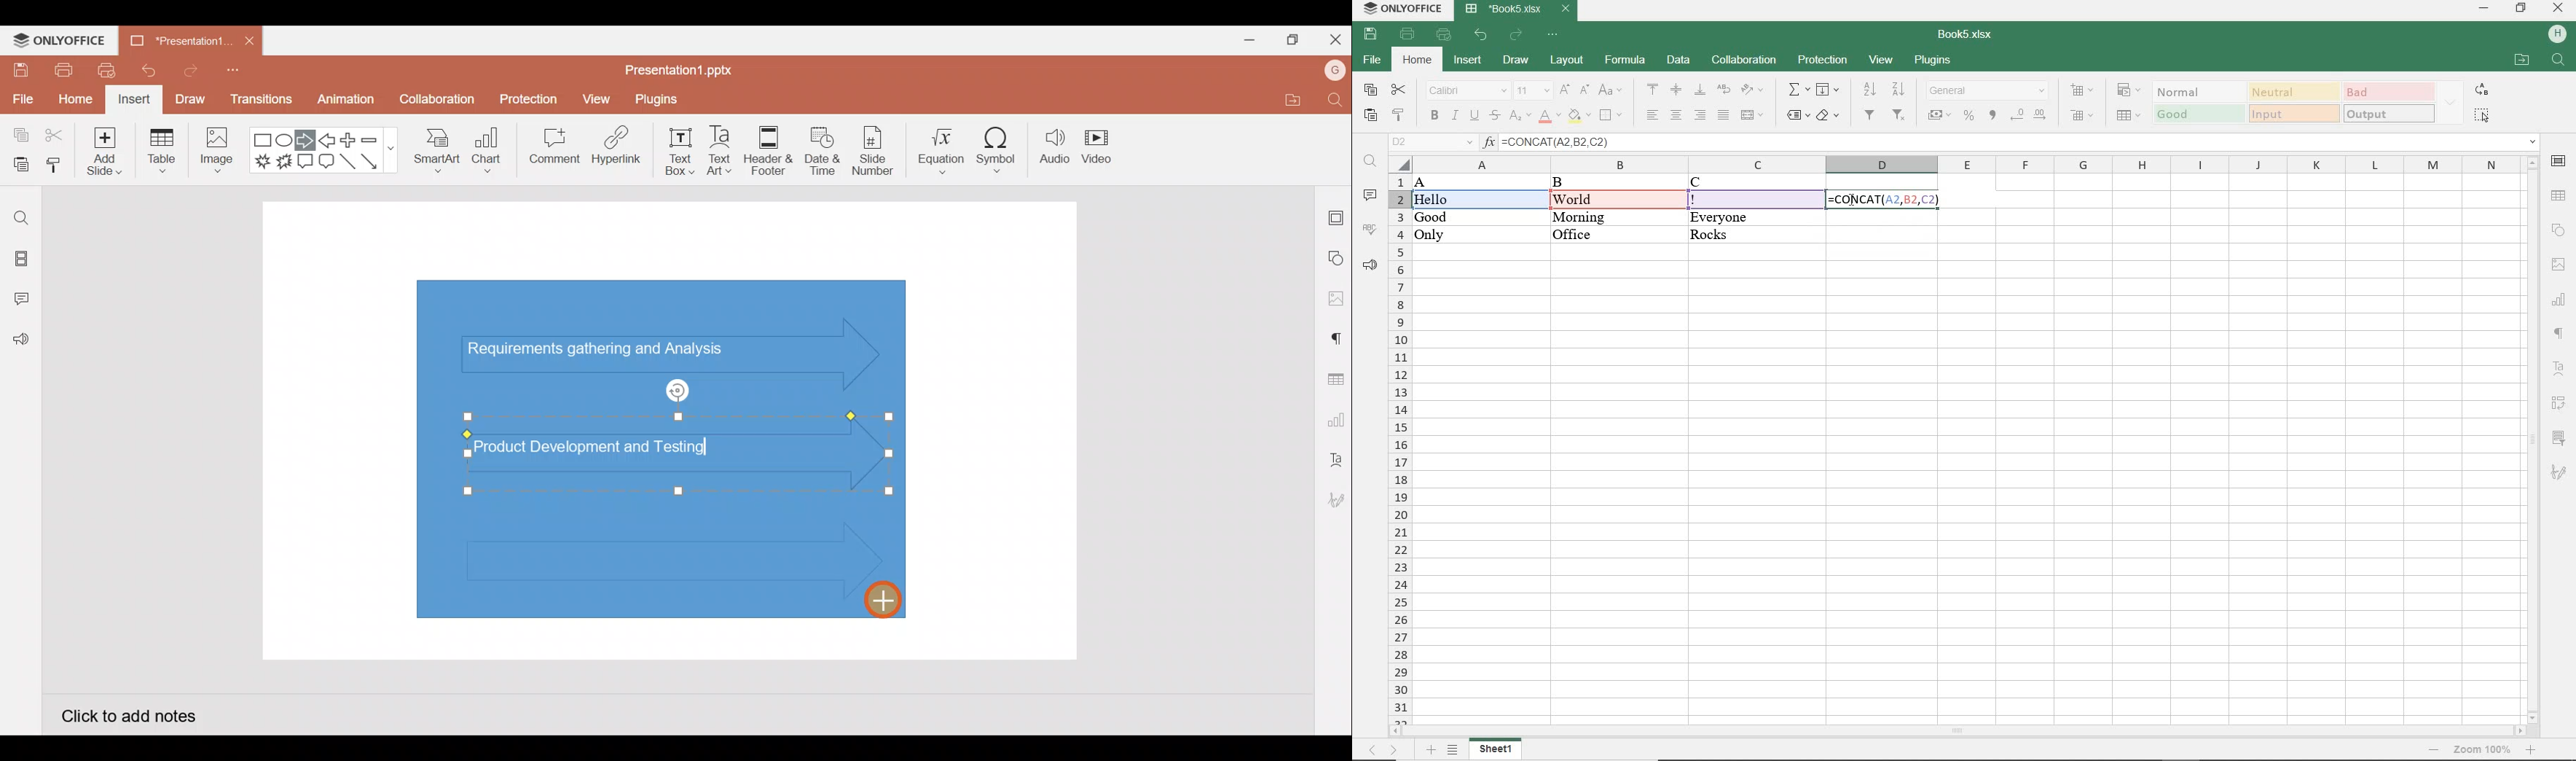 The height and width of the screenshot is (784, 2576). What do you see at coordinates (1336, 299) in the screenshot?
I see `Image settings` at bounding box center [1336, 299].